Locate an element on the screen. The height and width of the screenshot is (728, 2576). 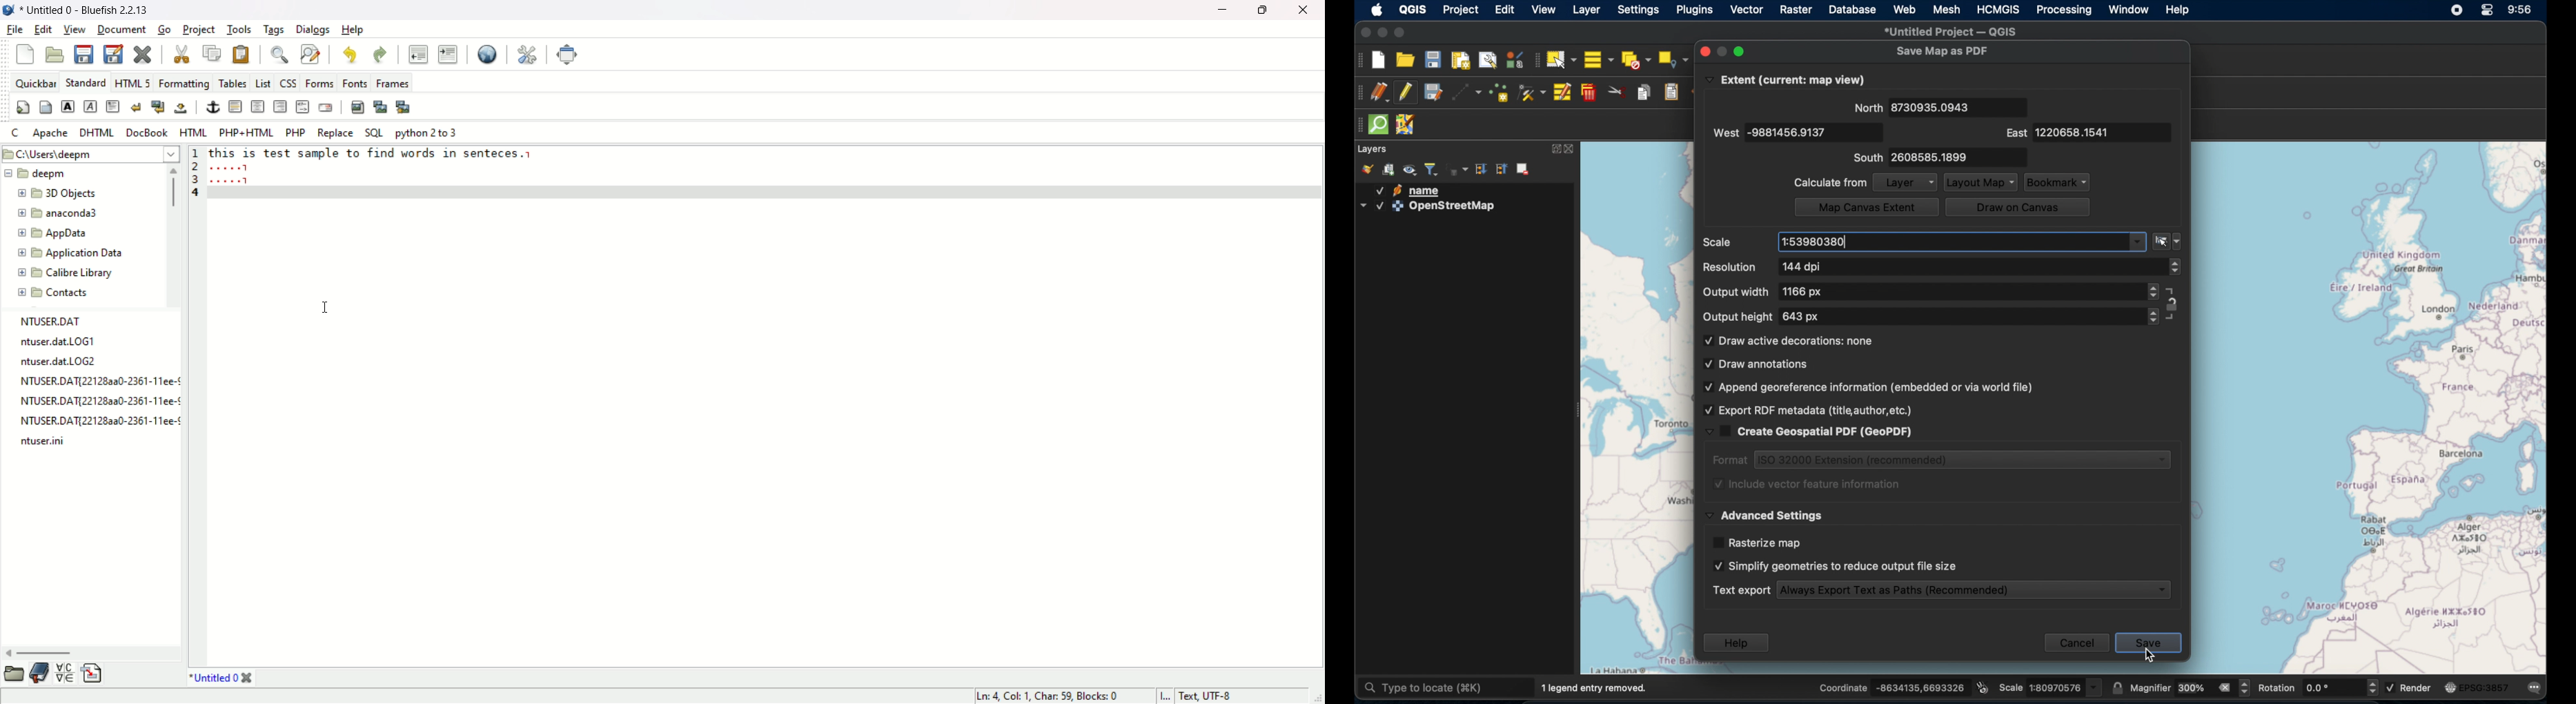
lock scale is located at coordinates (2119, 689).